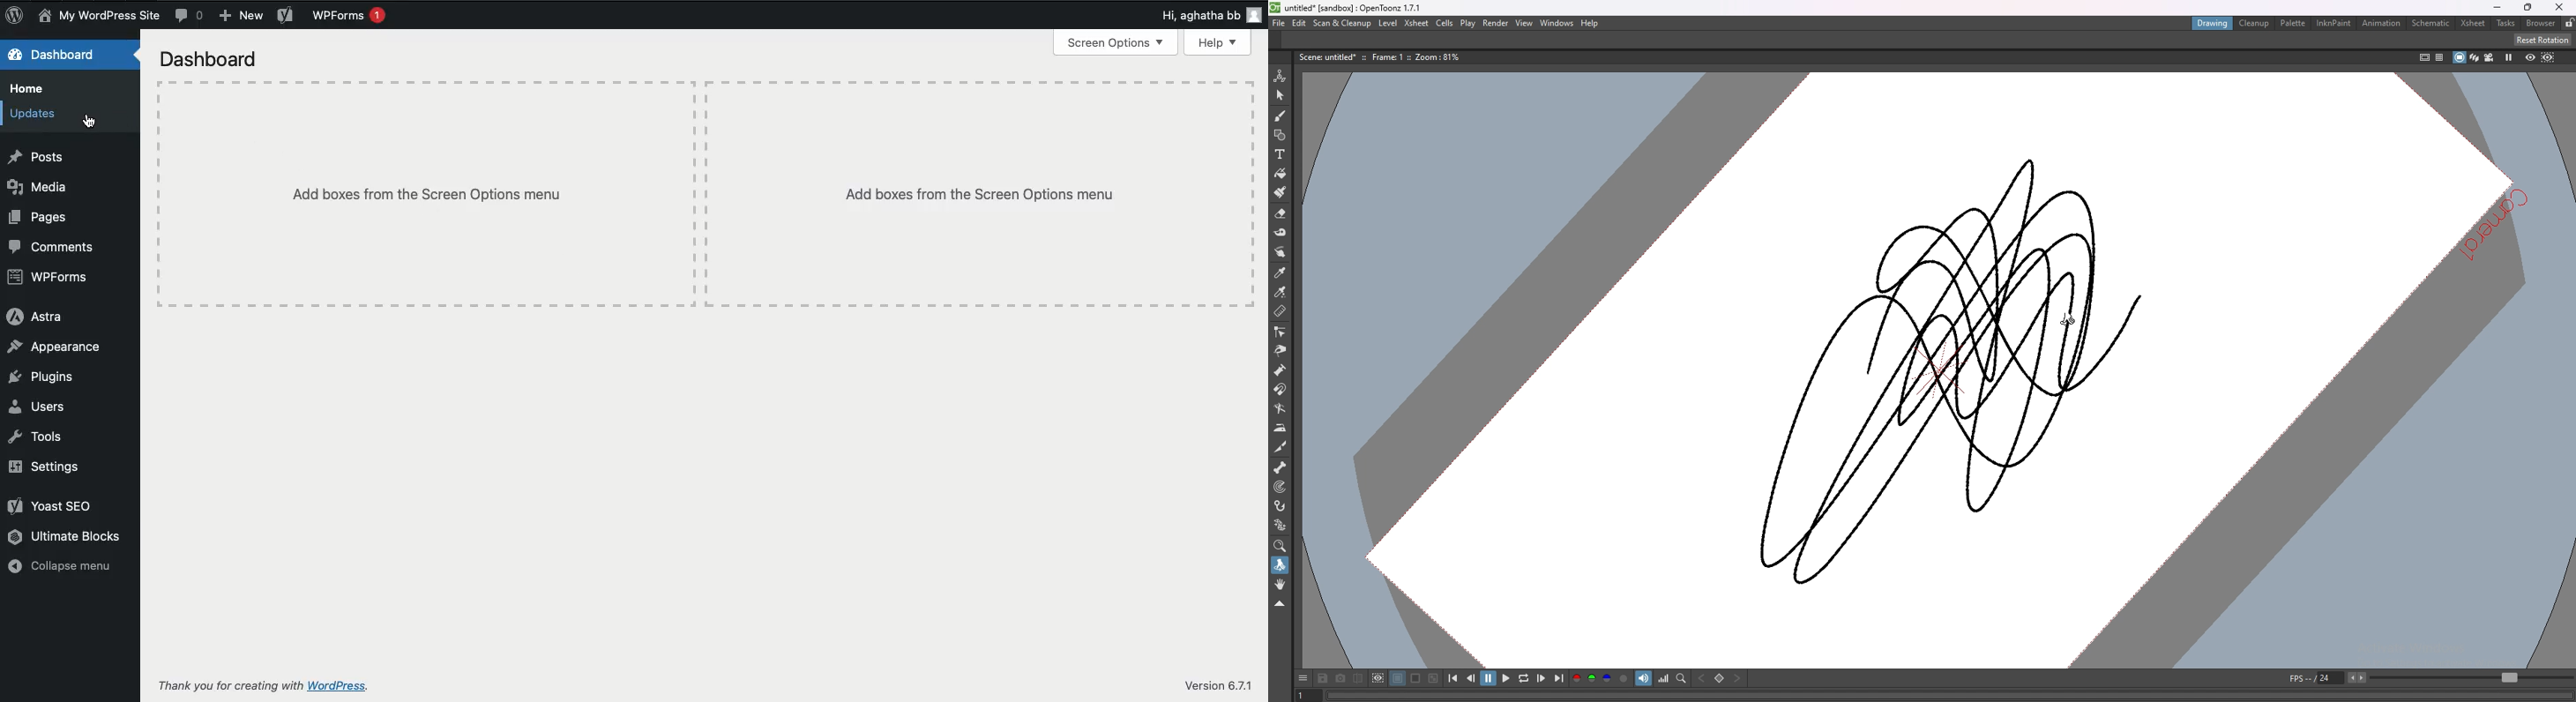  I want to click on freeze, so click(2509, 57).